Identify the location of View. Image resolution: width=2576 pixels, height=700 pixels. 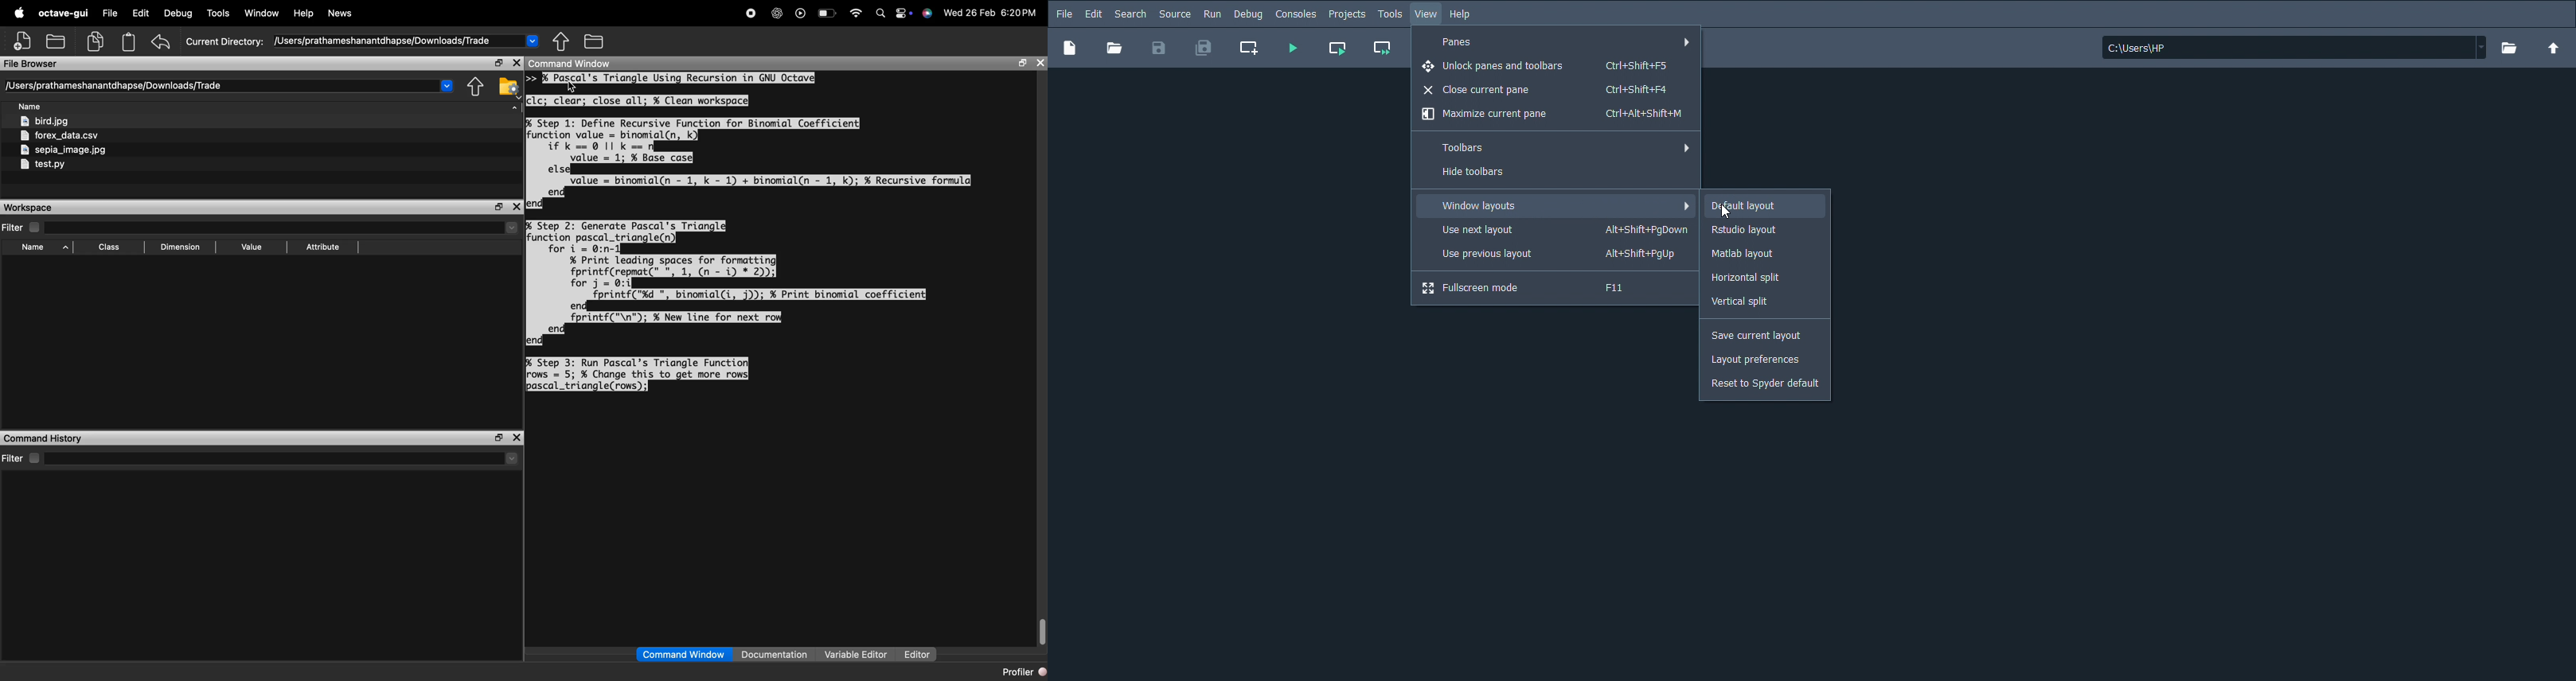
(1429, 16).